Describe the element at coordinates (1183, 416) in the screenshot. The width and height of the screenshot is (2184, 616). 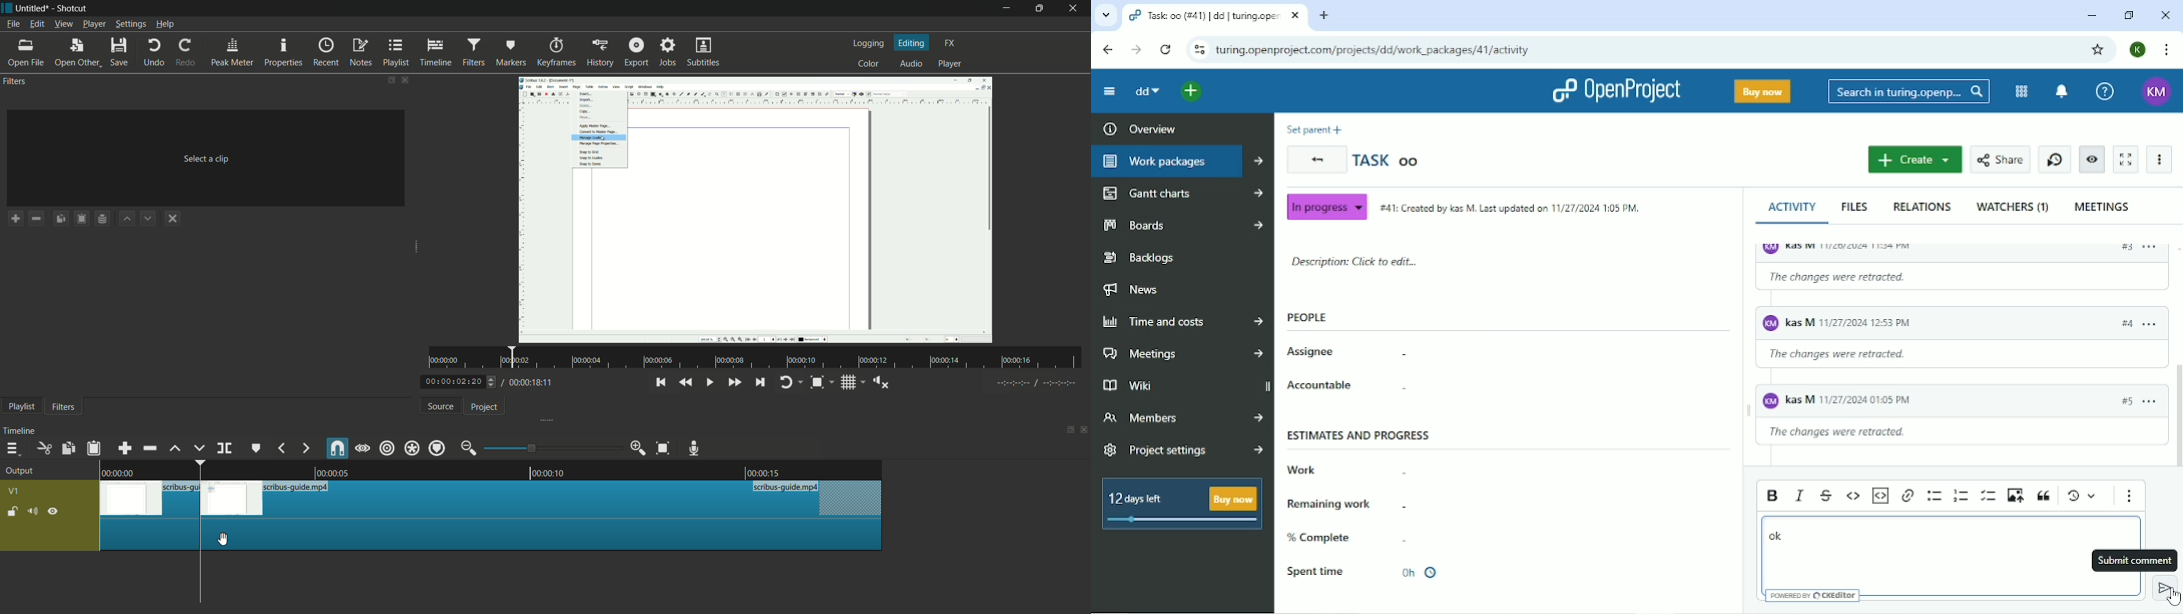
I see `Members` at that location.